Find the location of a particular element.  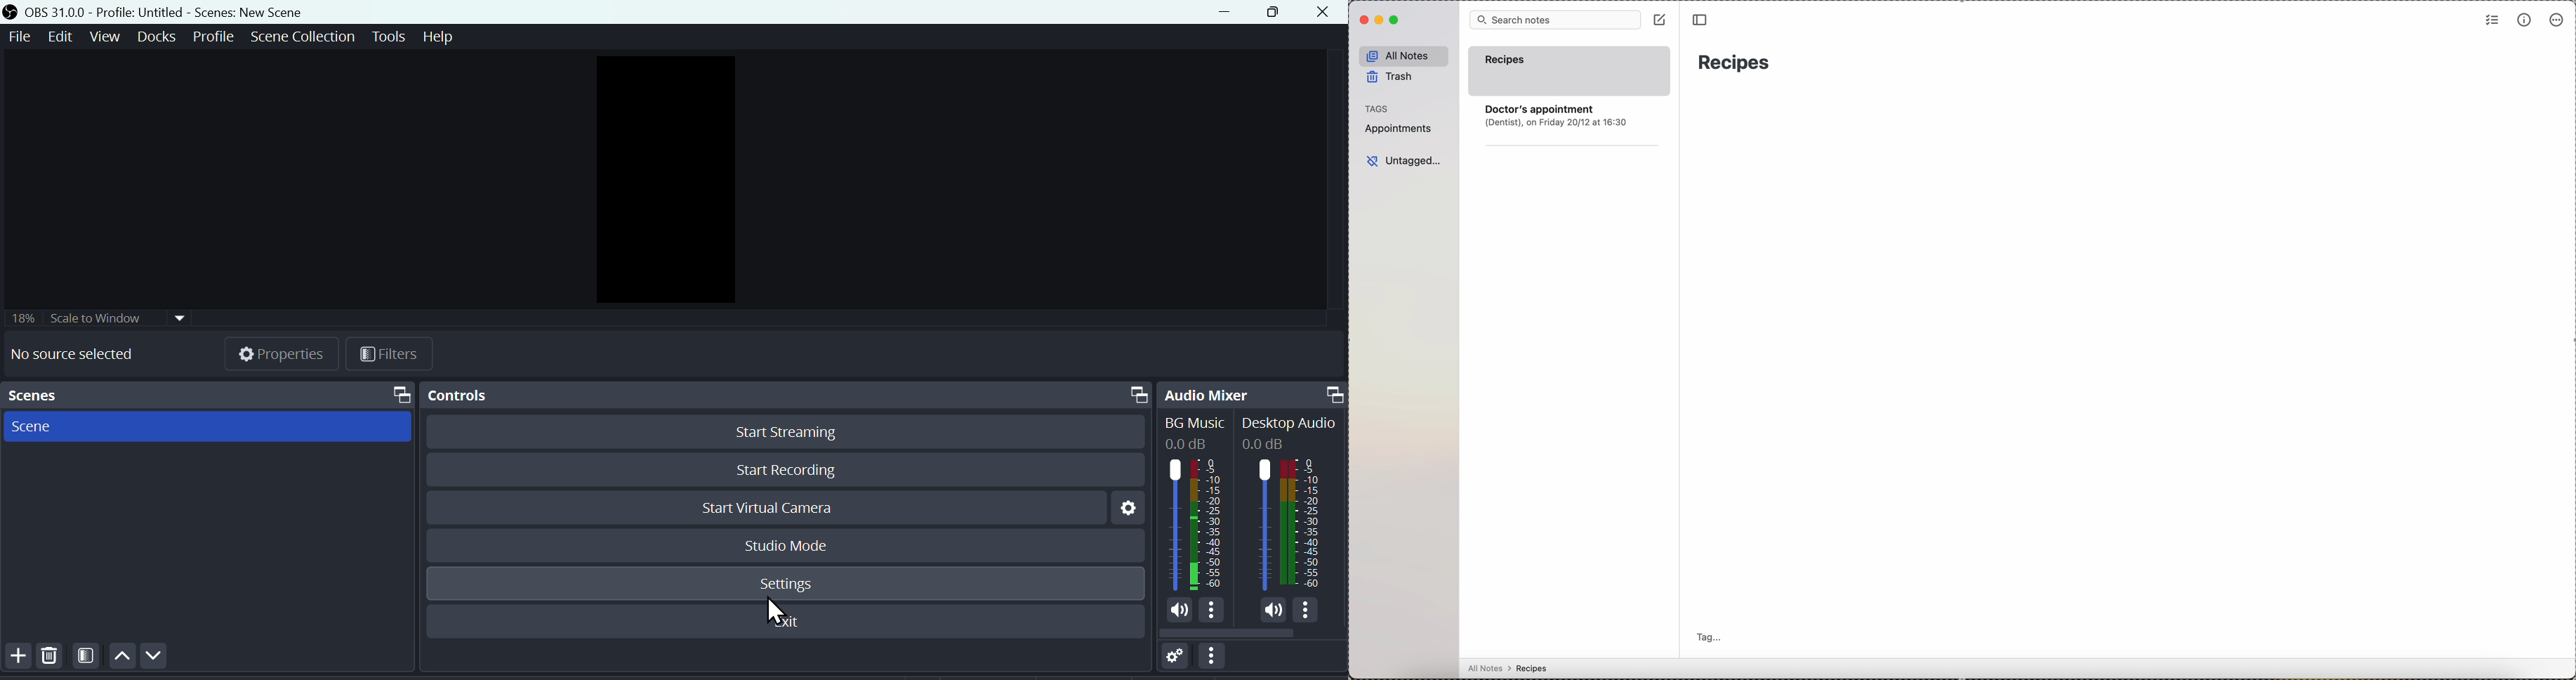

all notes is located at coordinates (1539, 668).